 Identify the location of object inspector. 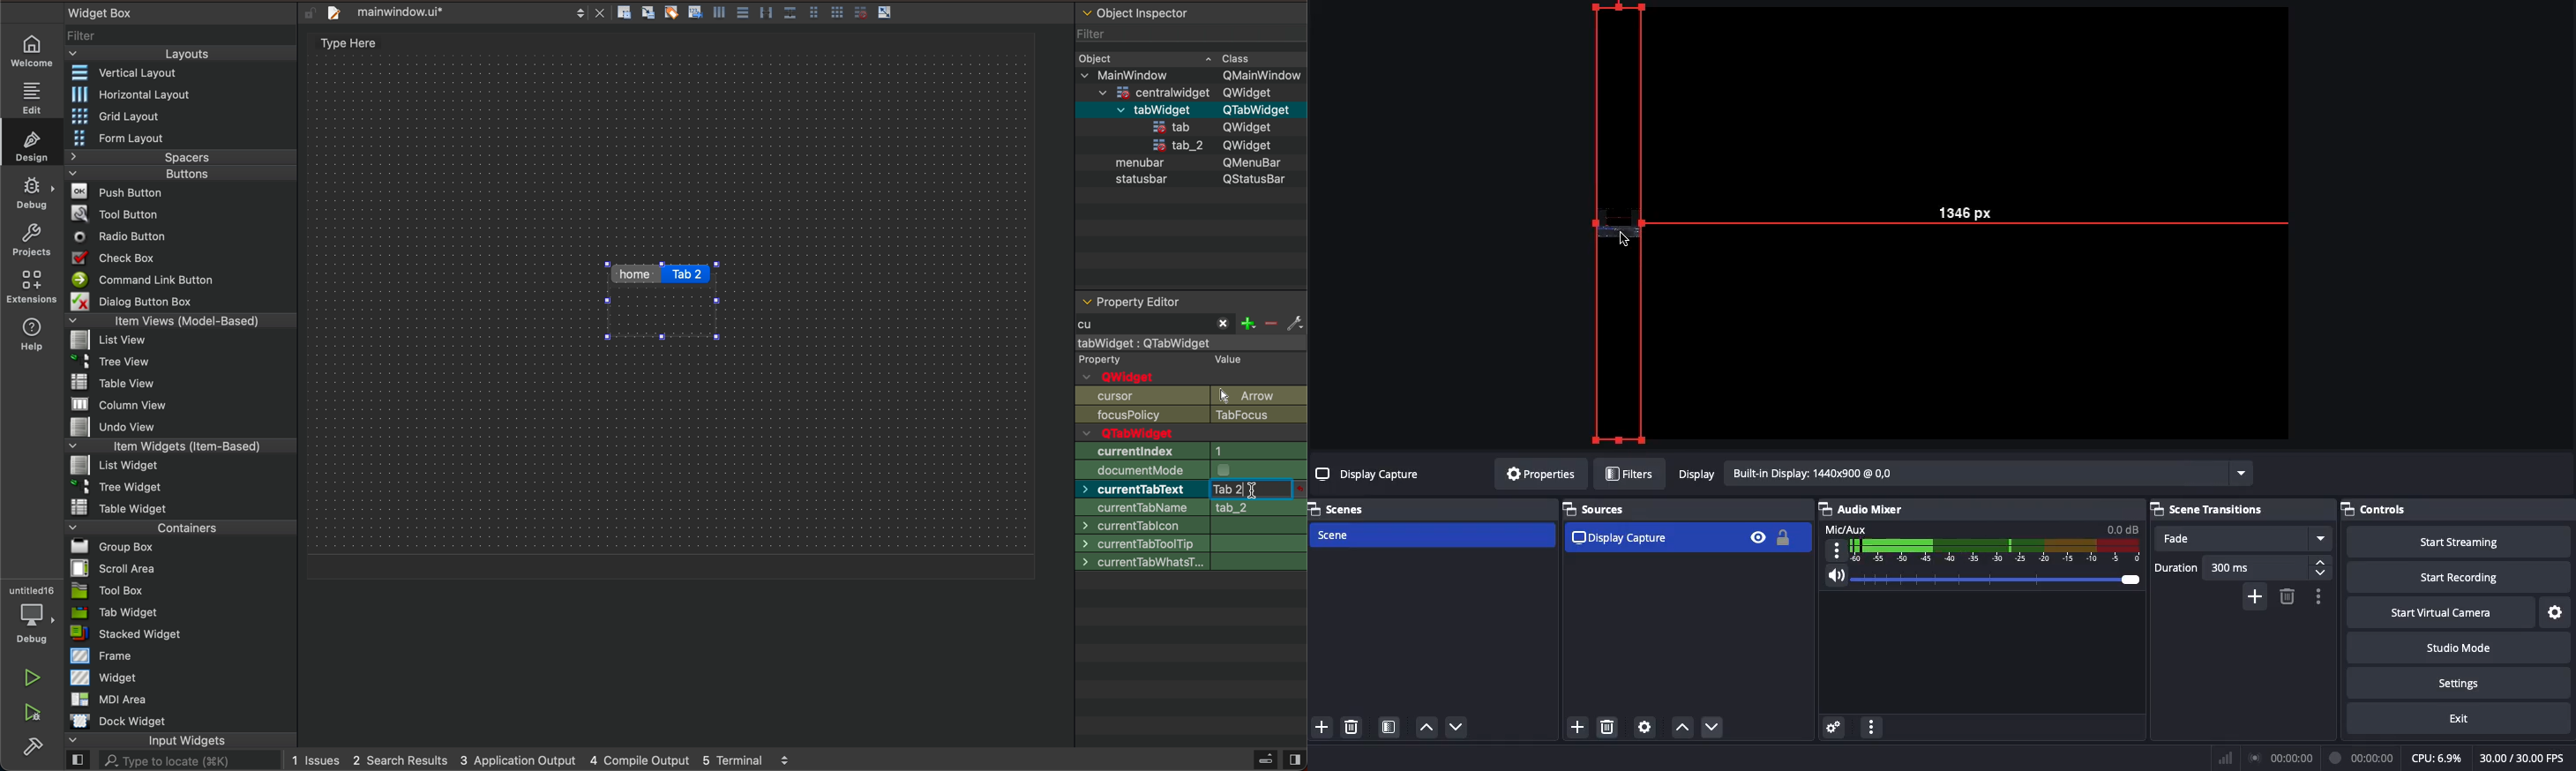
(1191, 15).